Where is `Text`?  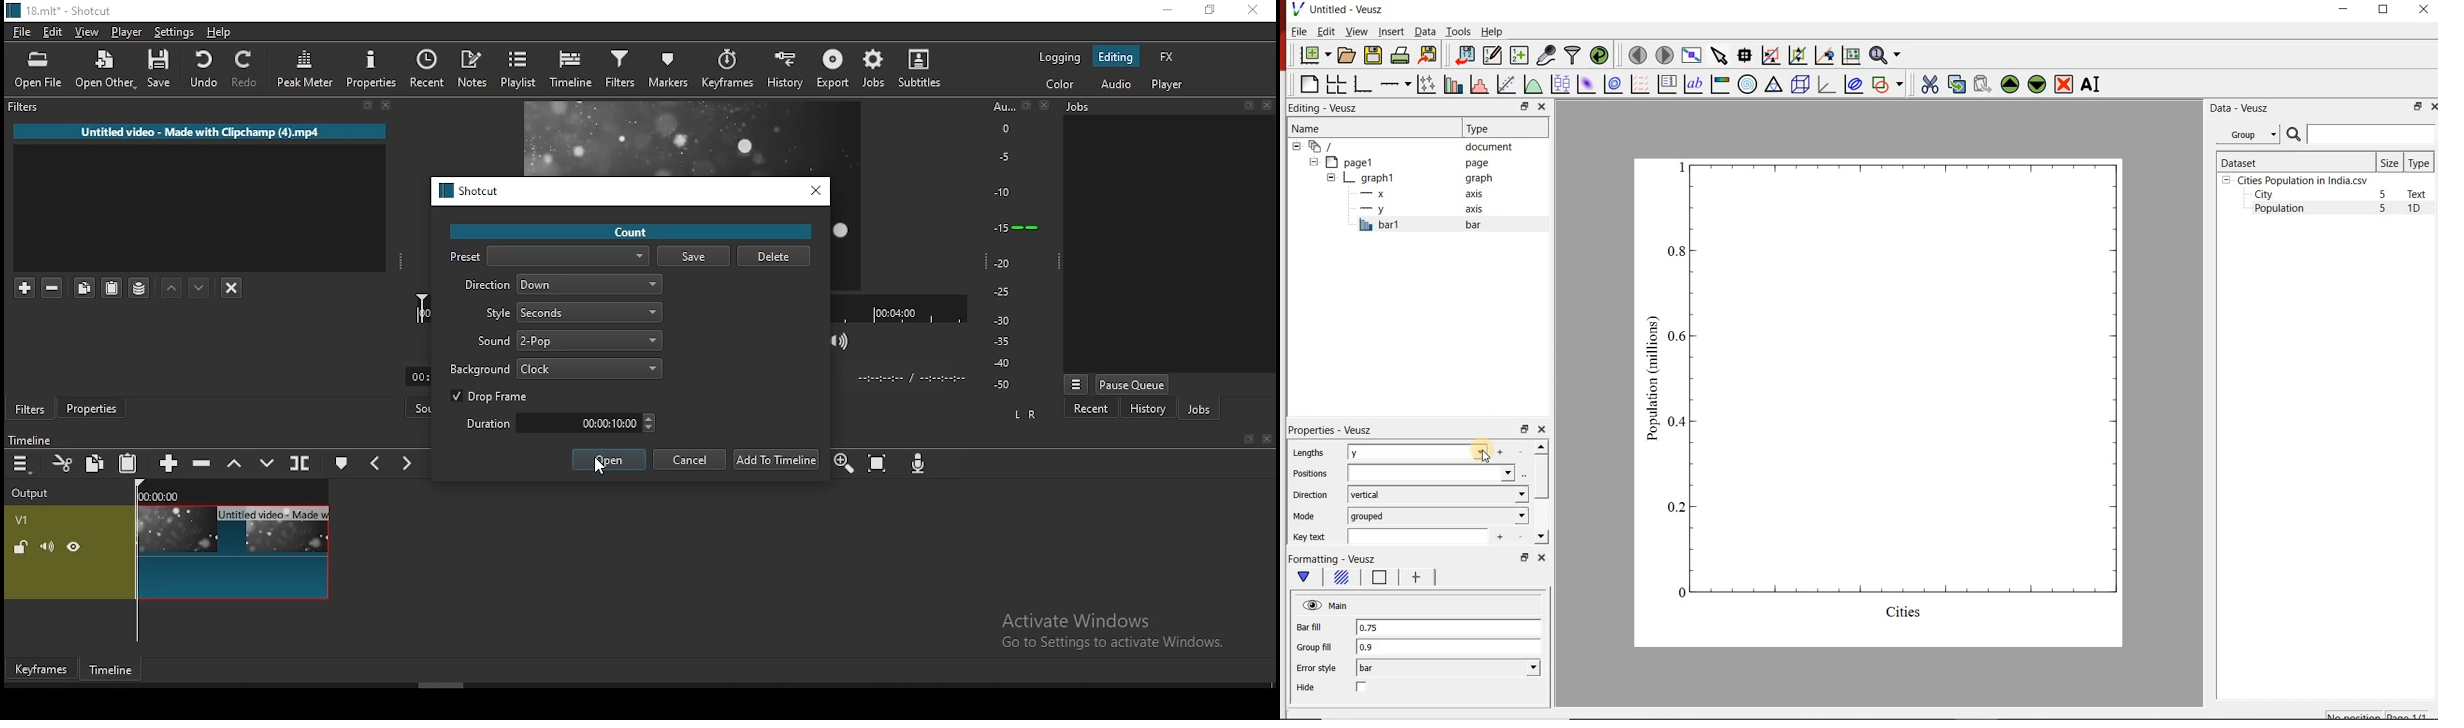
Text is located at coordinates (2420, 194).